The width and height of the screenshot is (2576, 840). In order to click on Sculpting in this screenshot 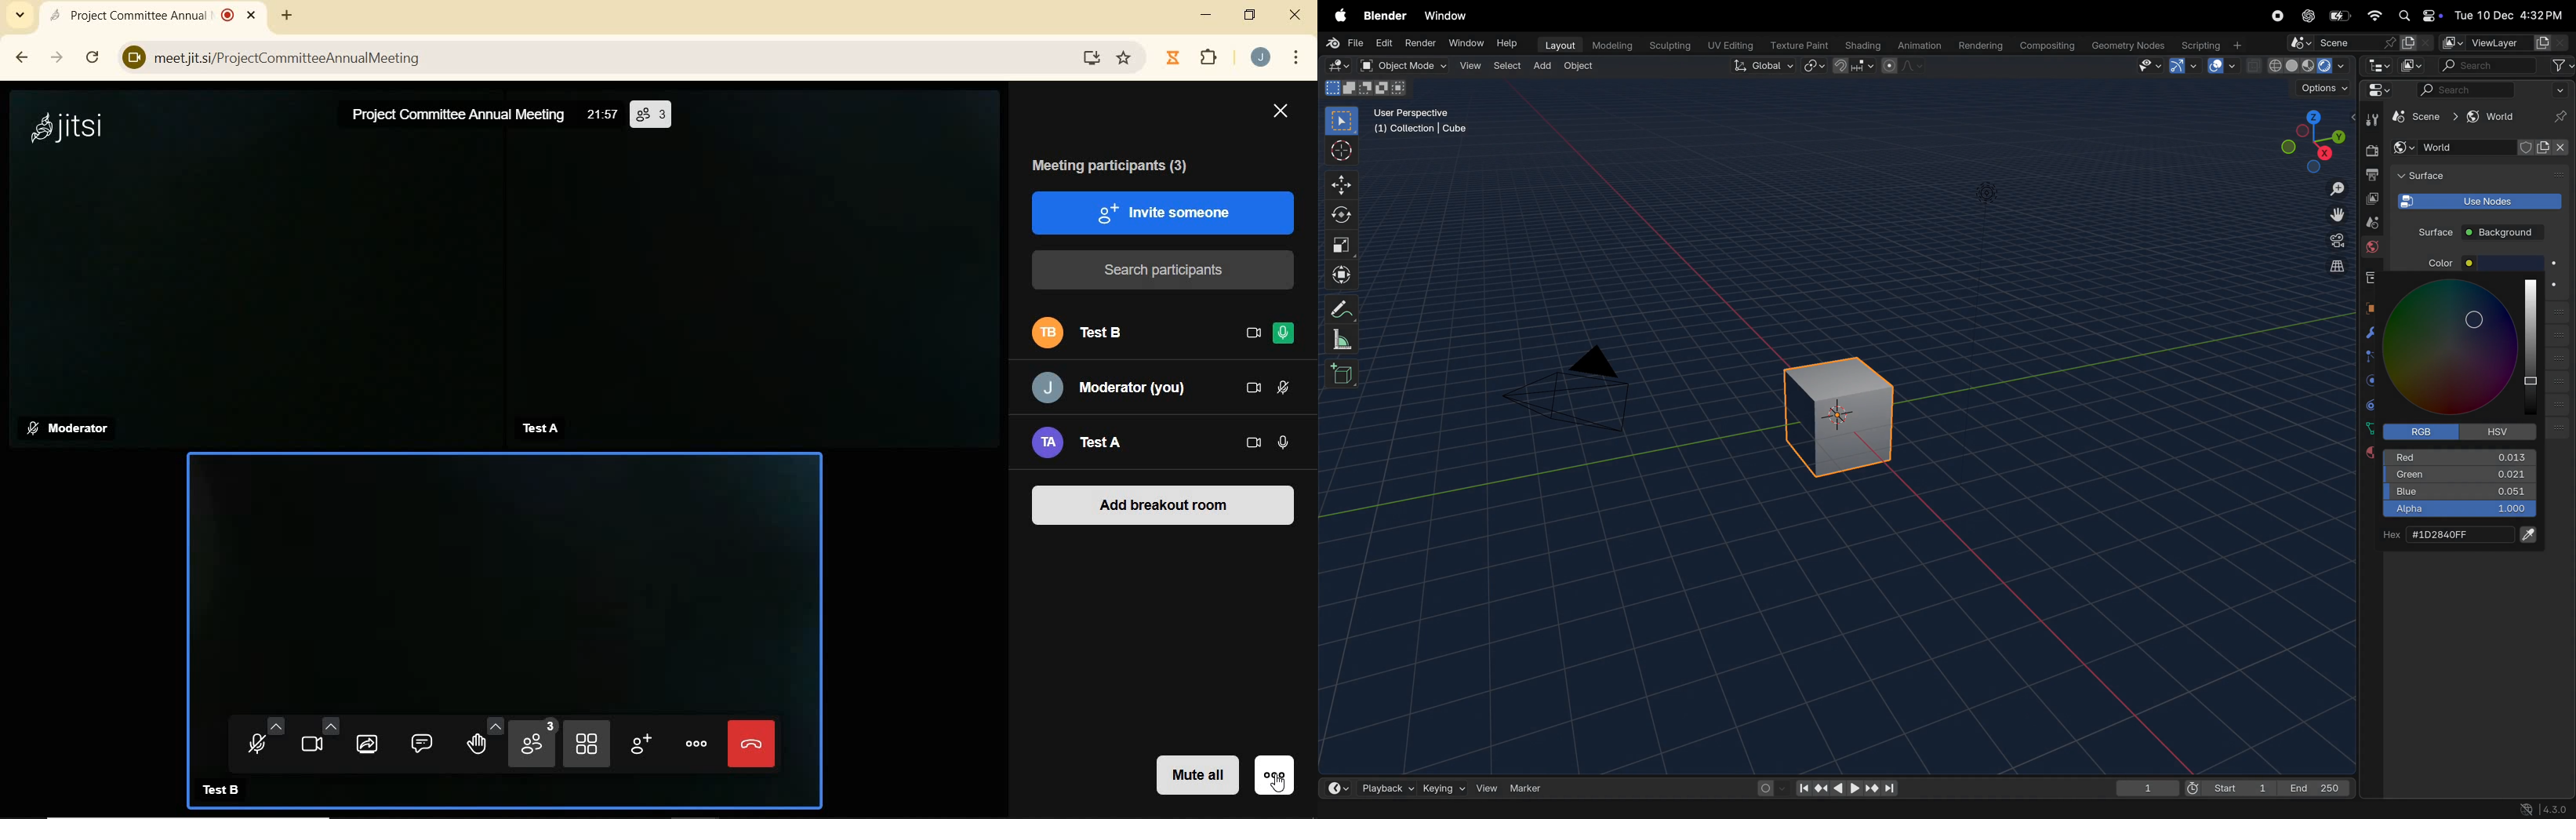, I will do `click(1667, 46)`.